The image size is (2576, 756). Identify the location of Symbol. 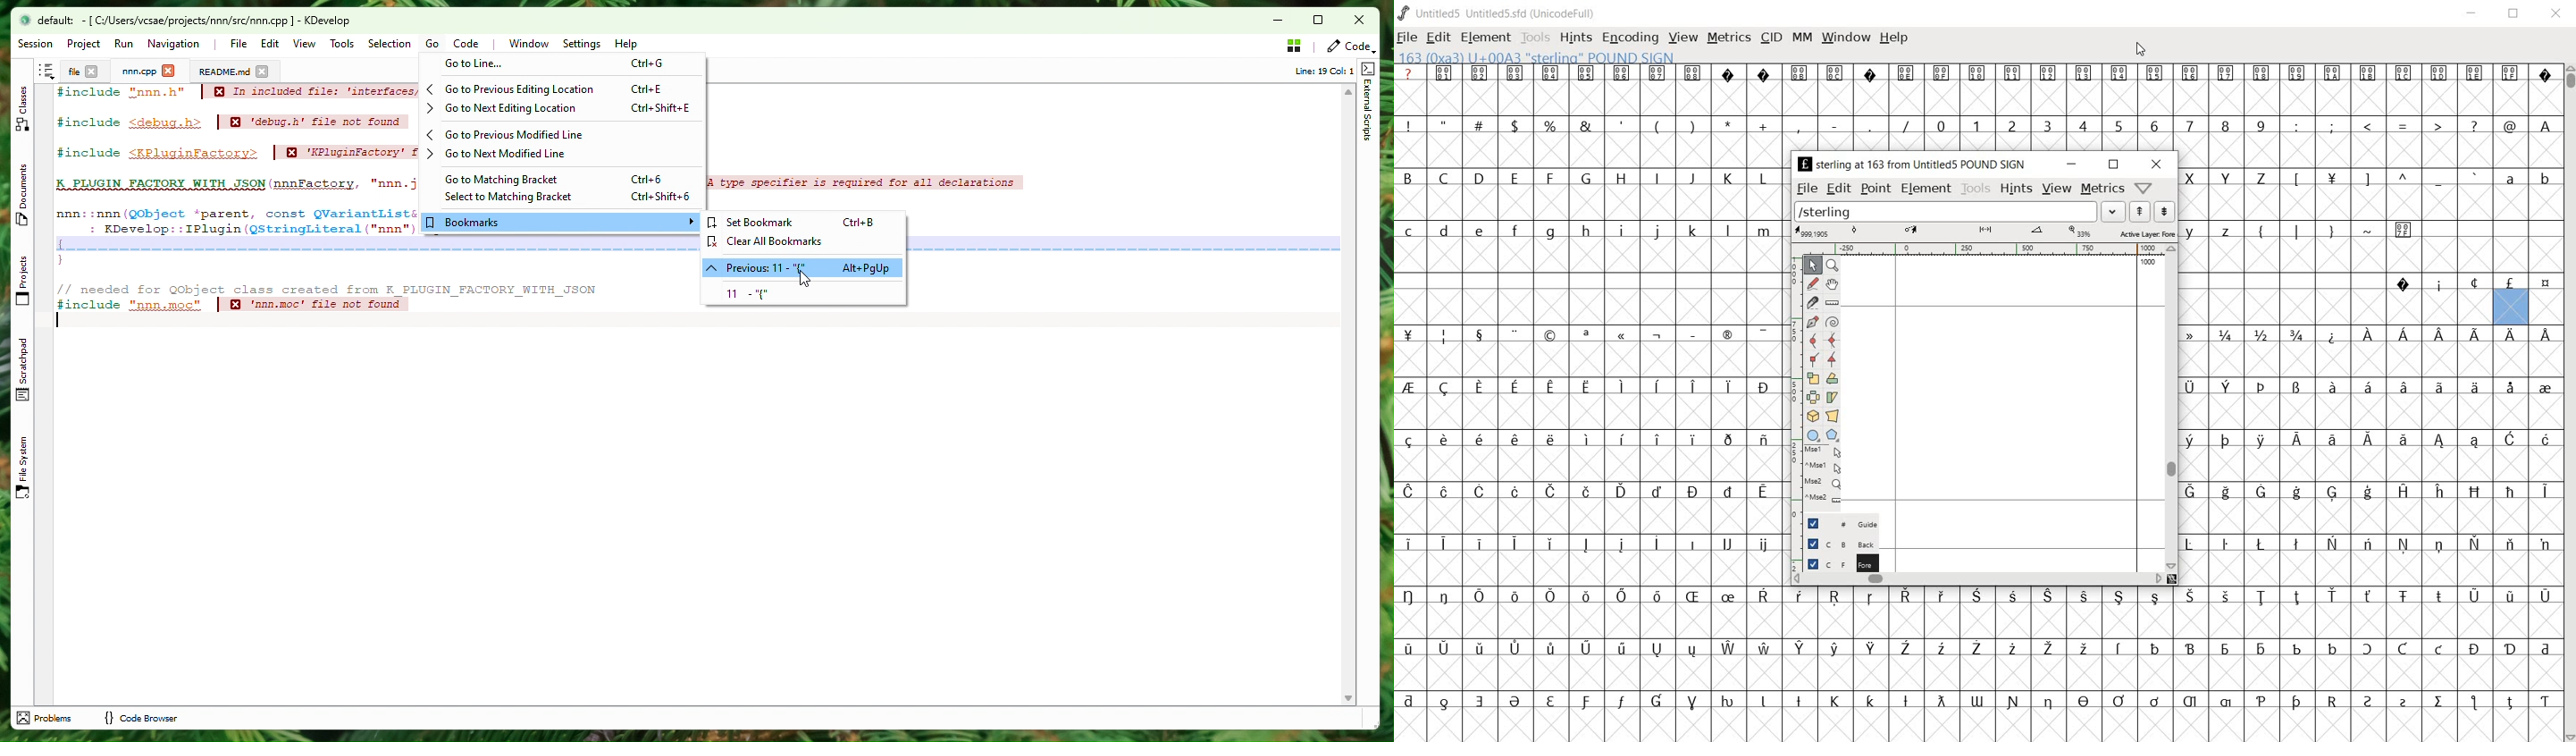
(1657, 545).